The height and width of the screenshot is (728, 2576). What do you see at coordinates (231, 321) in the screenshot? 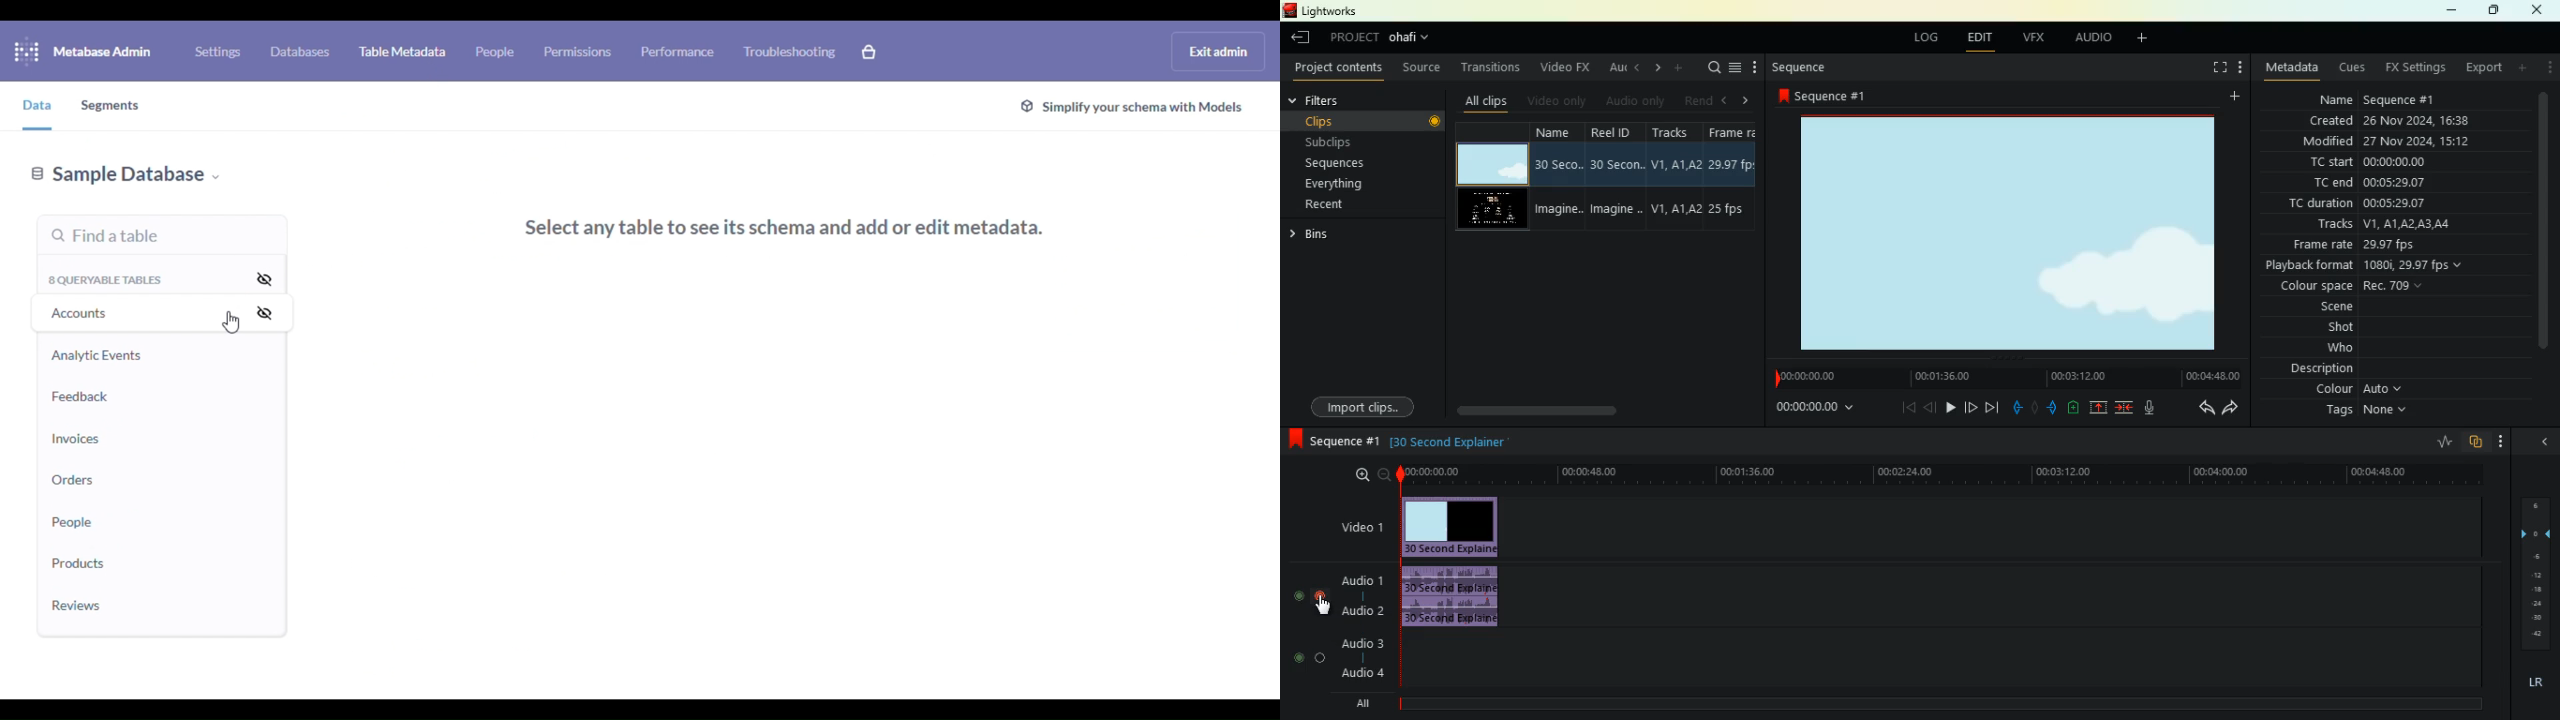
I see `cursor` at bounding box center [231, 321].